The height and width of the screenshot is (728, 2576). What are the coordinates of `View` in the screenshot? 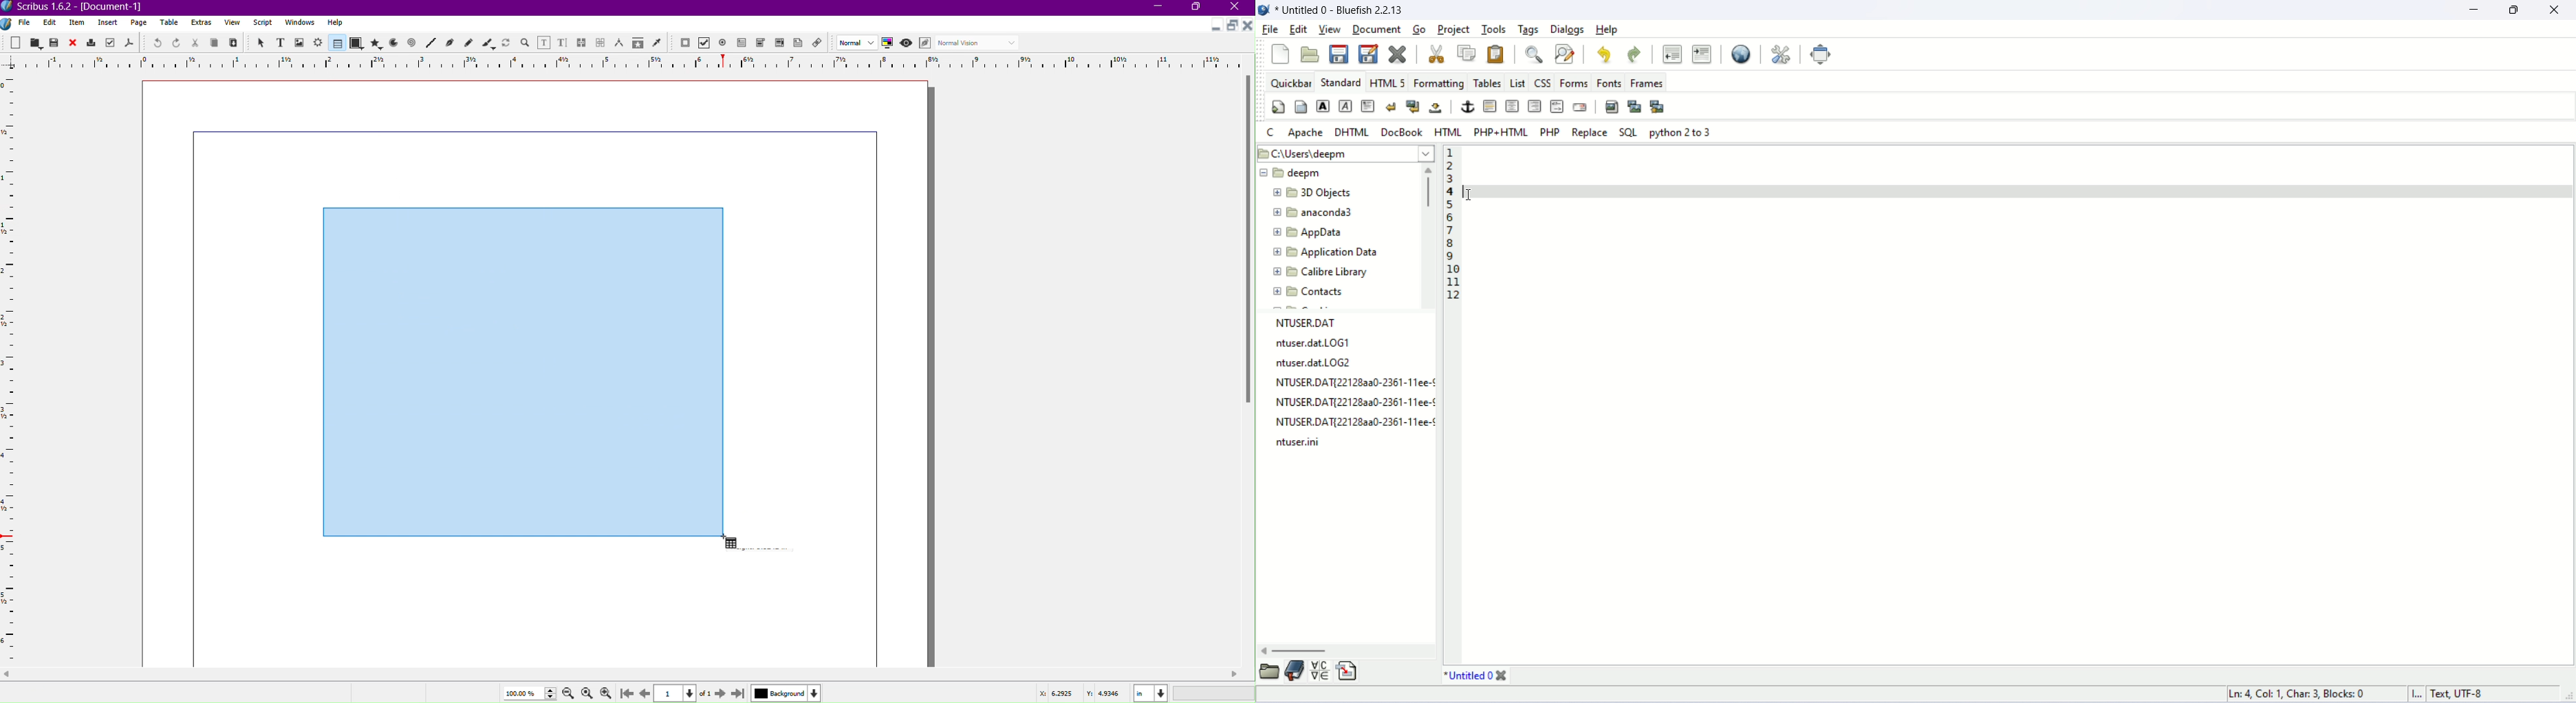 It's located at (232, 25).